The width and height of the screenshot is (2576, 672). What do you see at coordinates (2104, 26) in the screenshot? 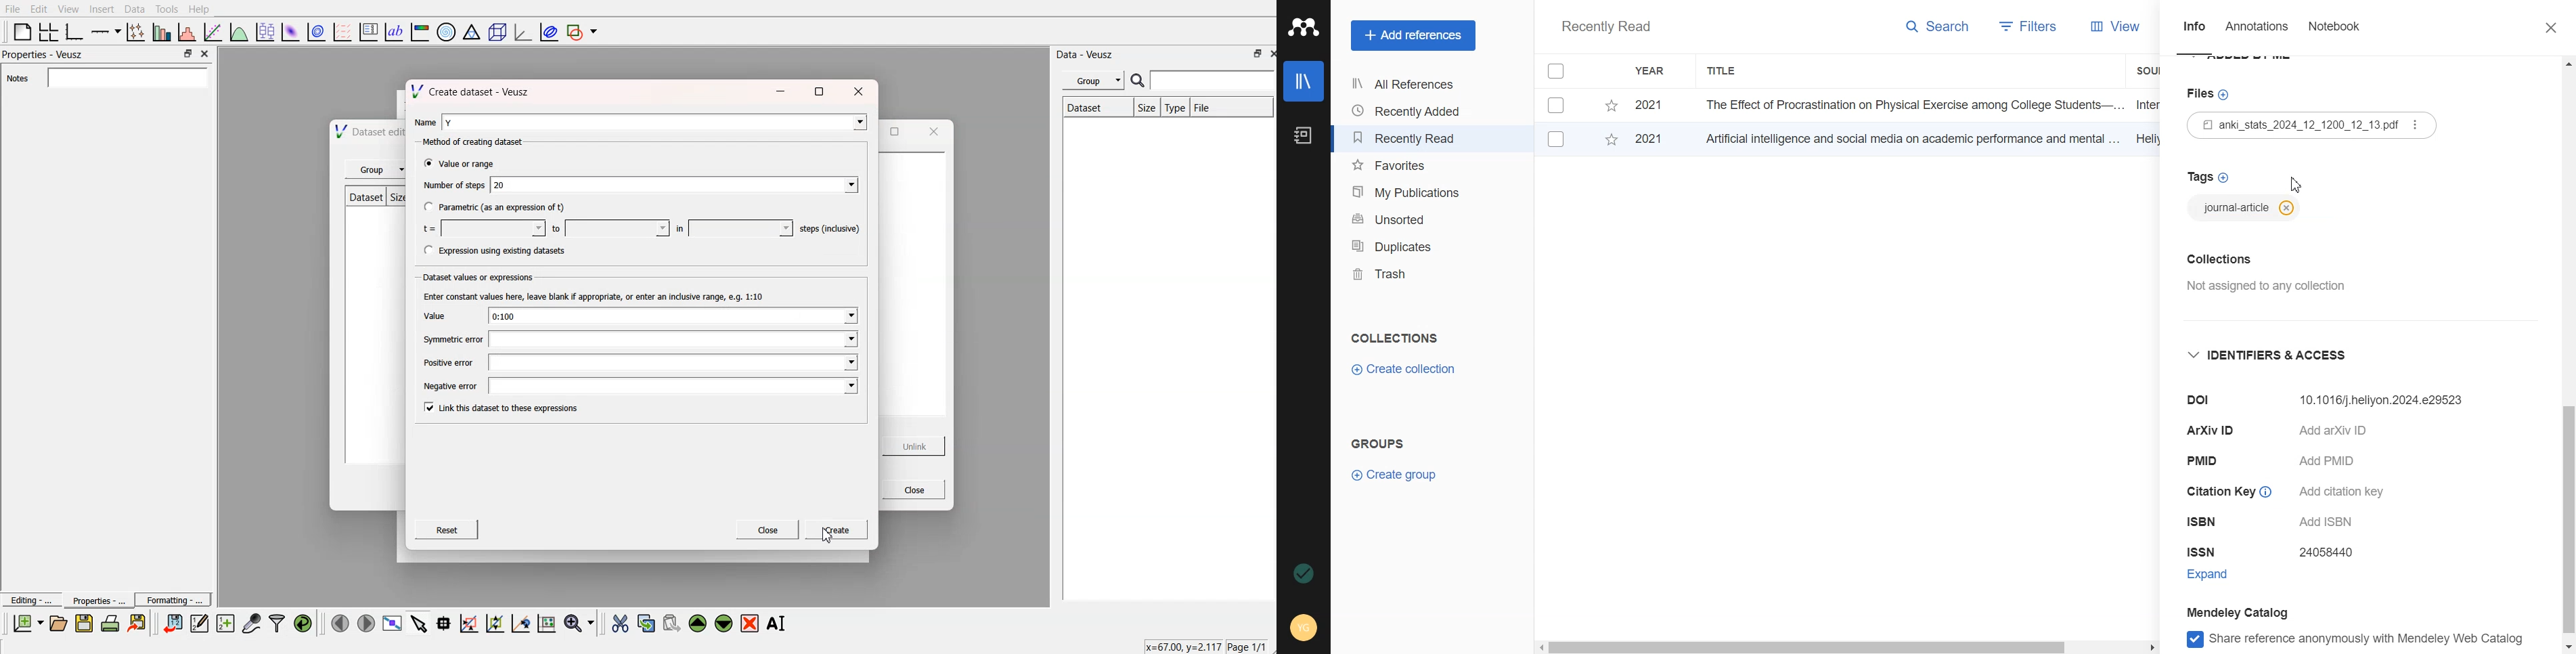
I see `View` at bounding box center [2104, 26].